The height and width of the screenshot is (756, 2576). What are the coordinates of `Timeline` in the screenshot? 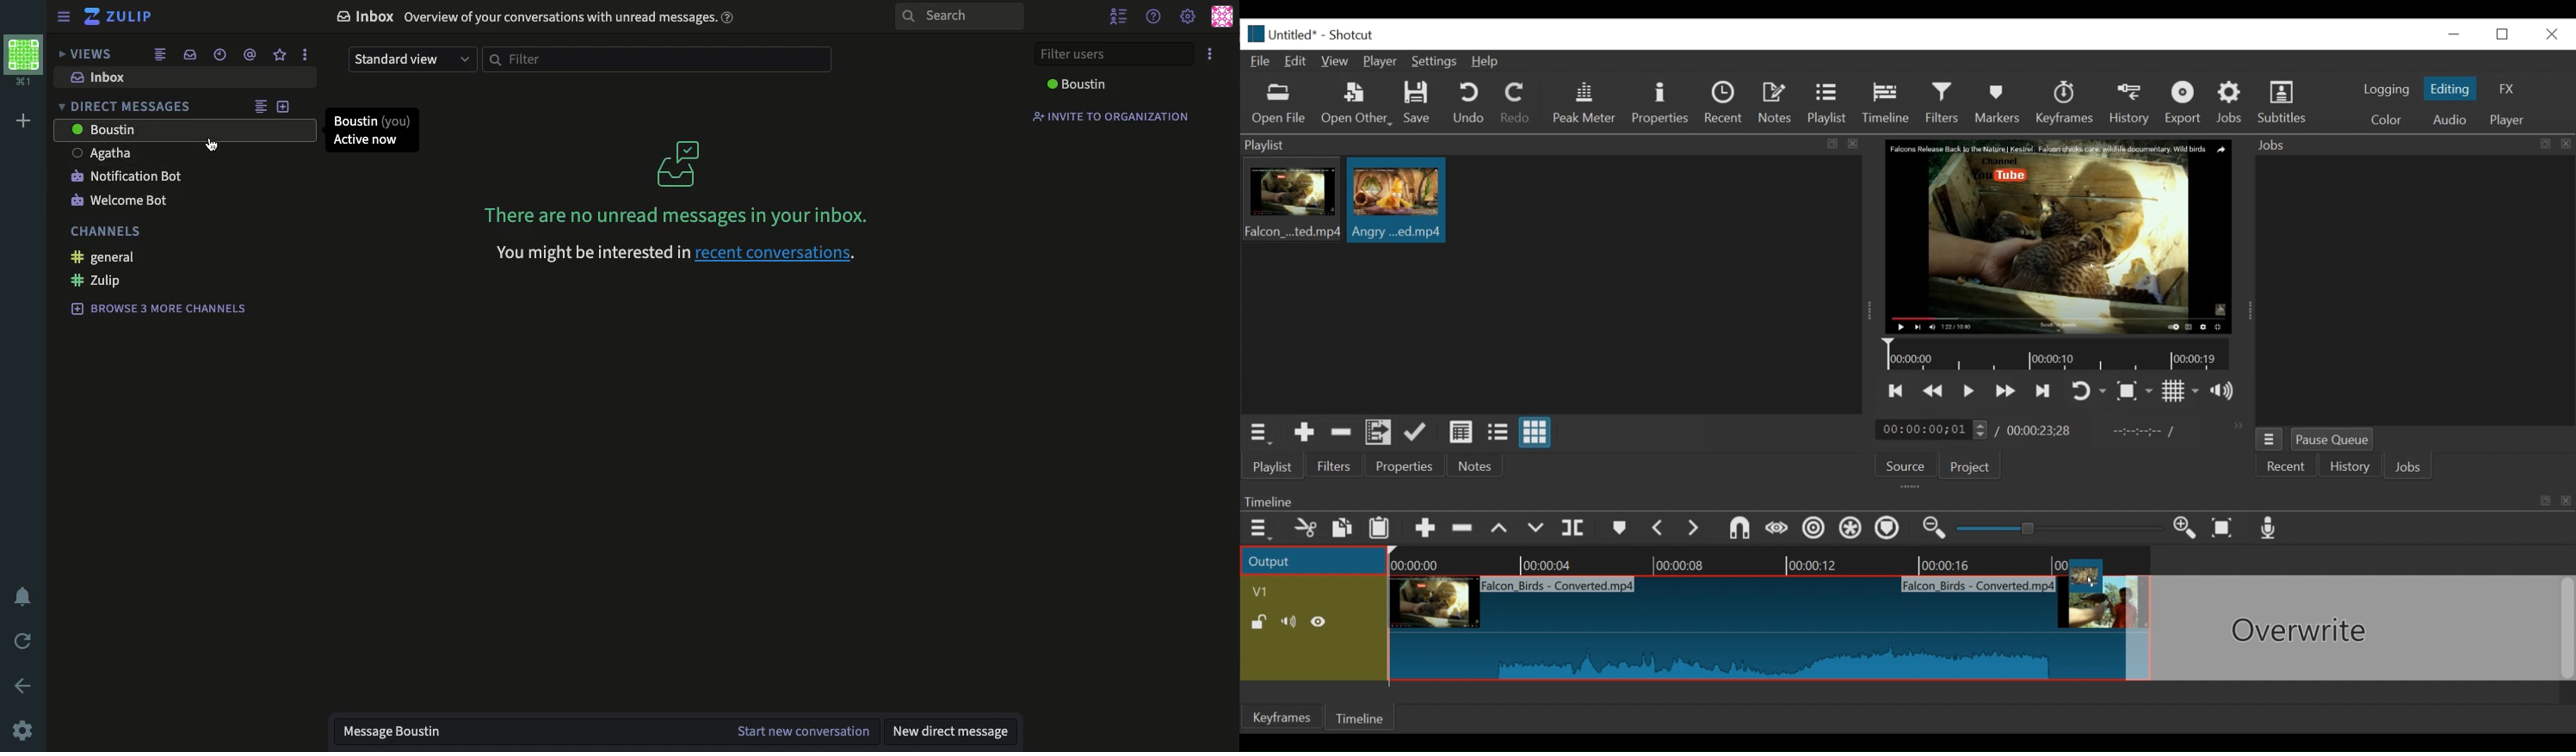 It's located at (2061, 355).